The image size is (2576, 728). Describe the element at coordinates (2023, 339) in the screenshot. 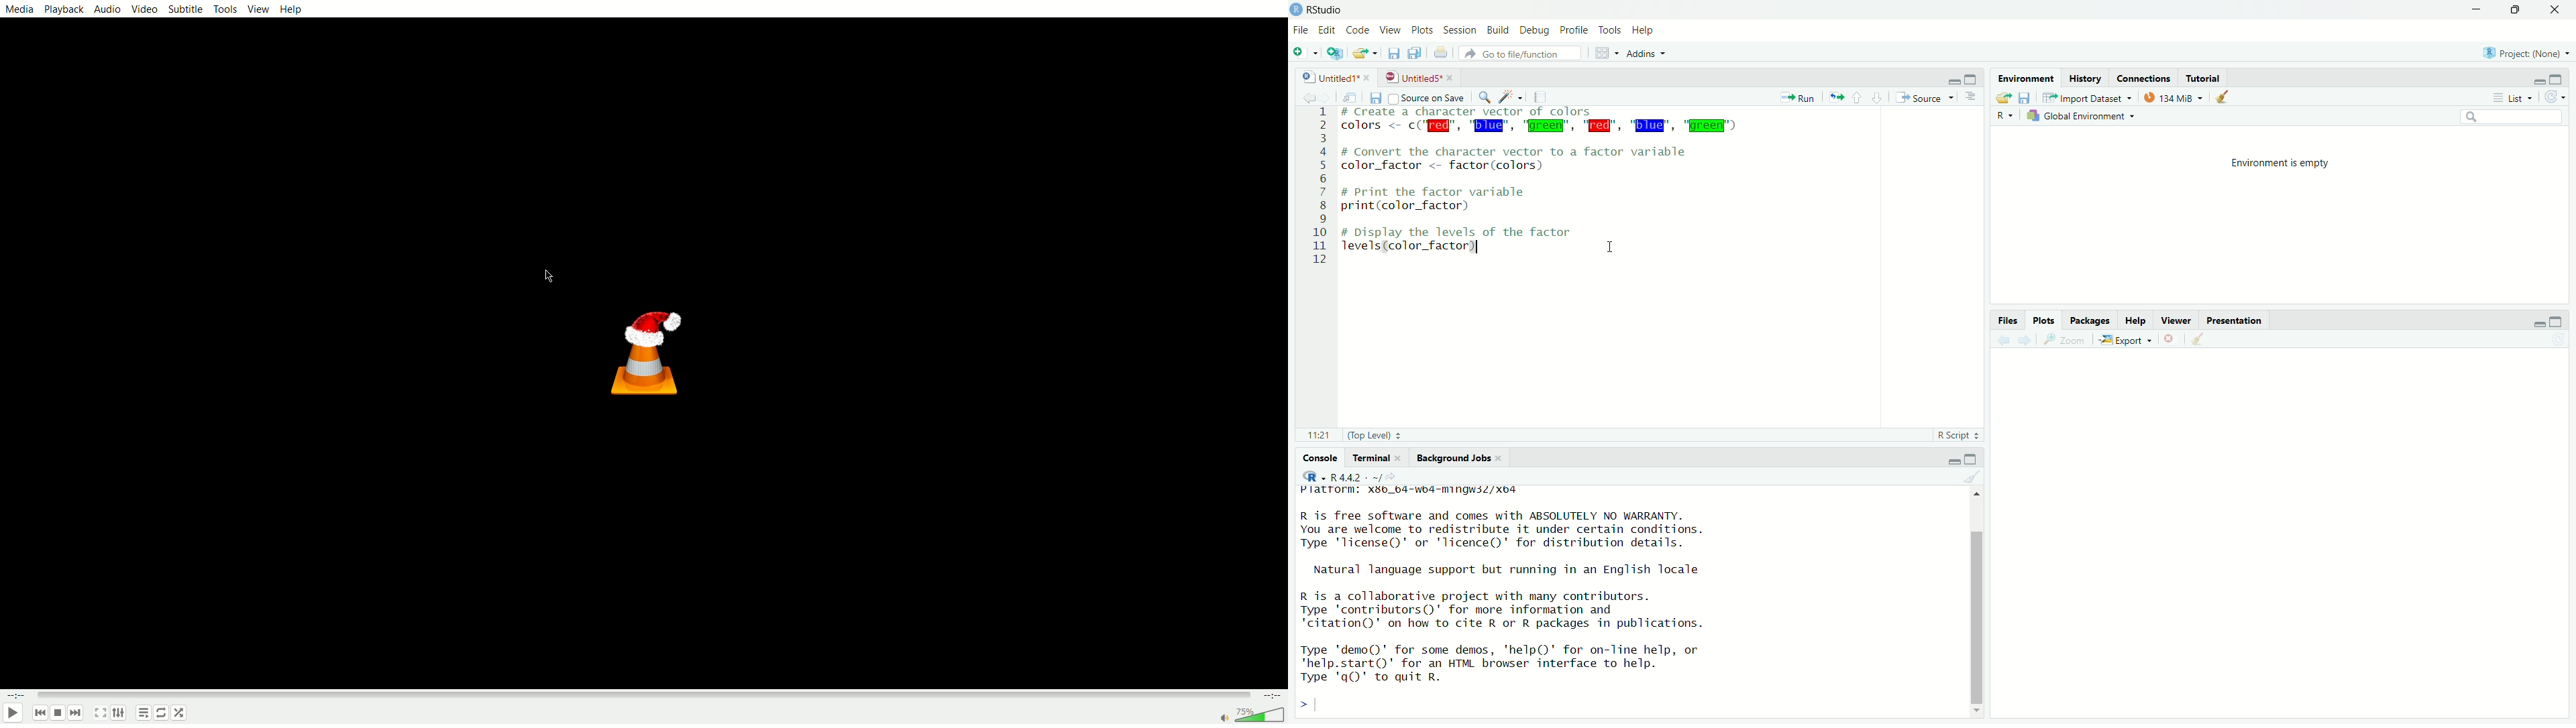

I see `next plot` at that location.